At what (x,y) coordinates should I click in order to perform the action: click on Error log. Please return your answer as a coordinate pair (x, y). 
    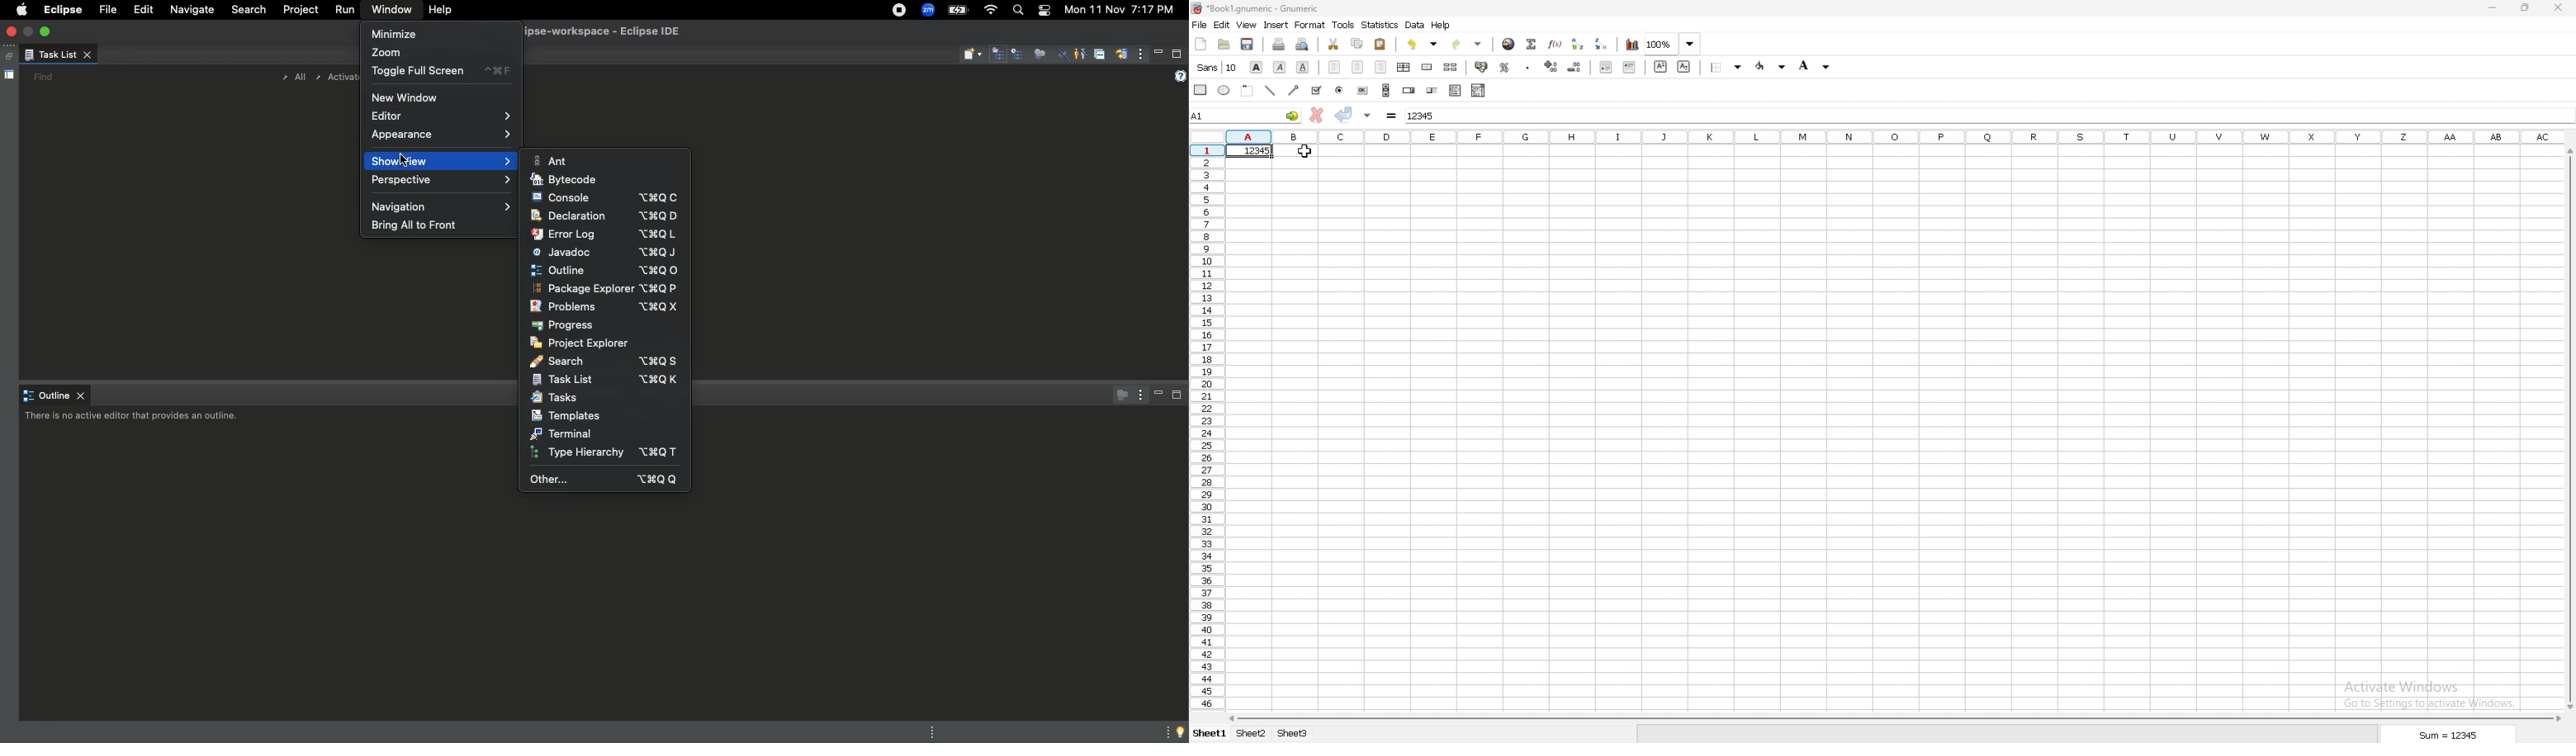
    Looking at the image, I should click on (606, 234).